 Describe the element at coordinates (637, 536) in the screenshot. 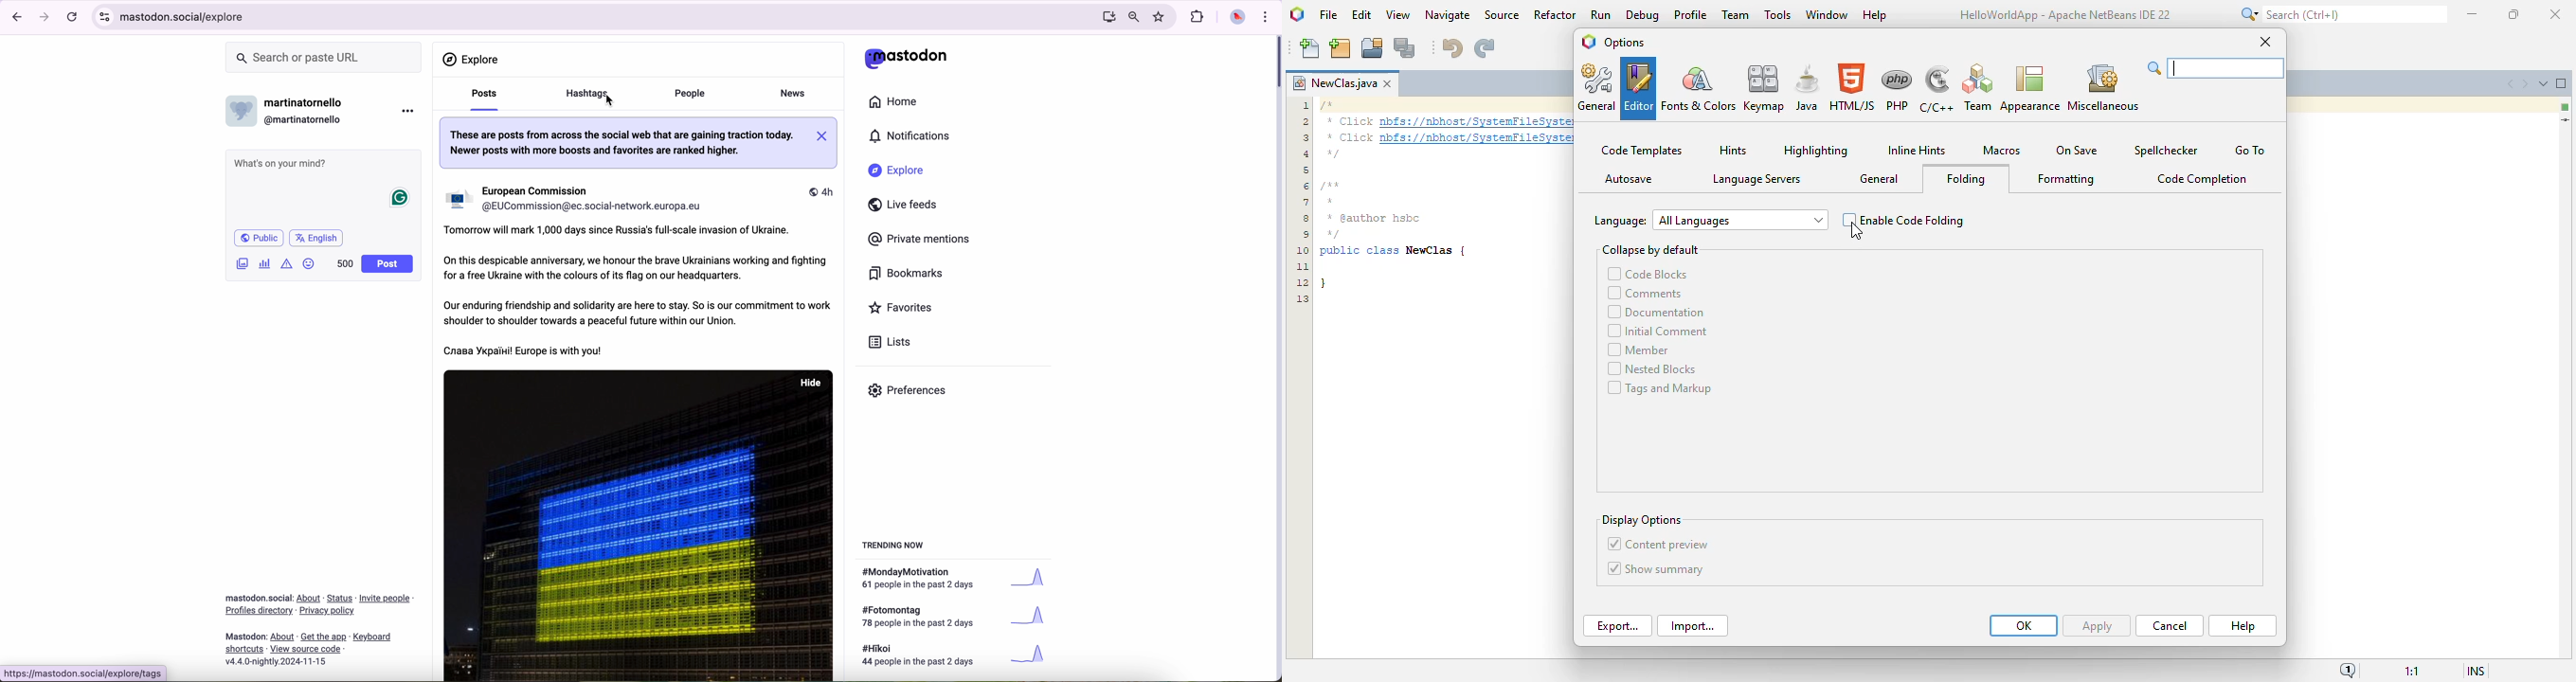

I see `image` at that location.